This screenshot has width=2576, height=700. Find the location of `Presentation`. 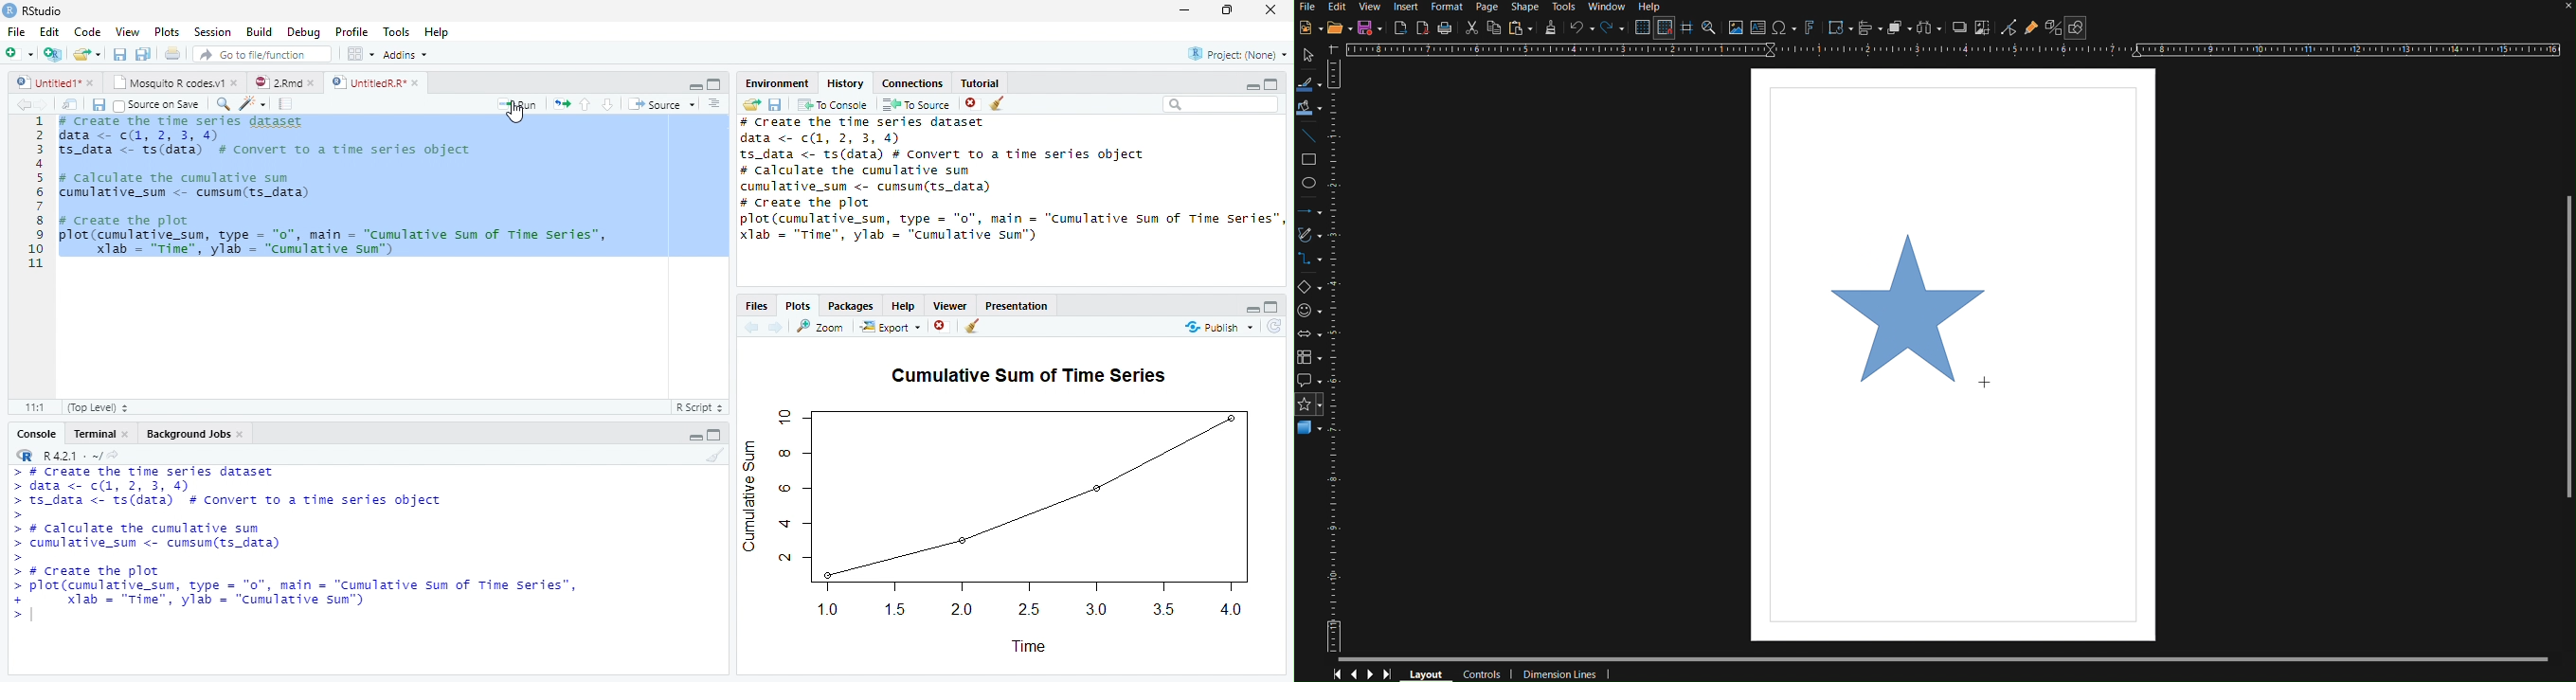

Presentation is located at coordinates (1018, 307).